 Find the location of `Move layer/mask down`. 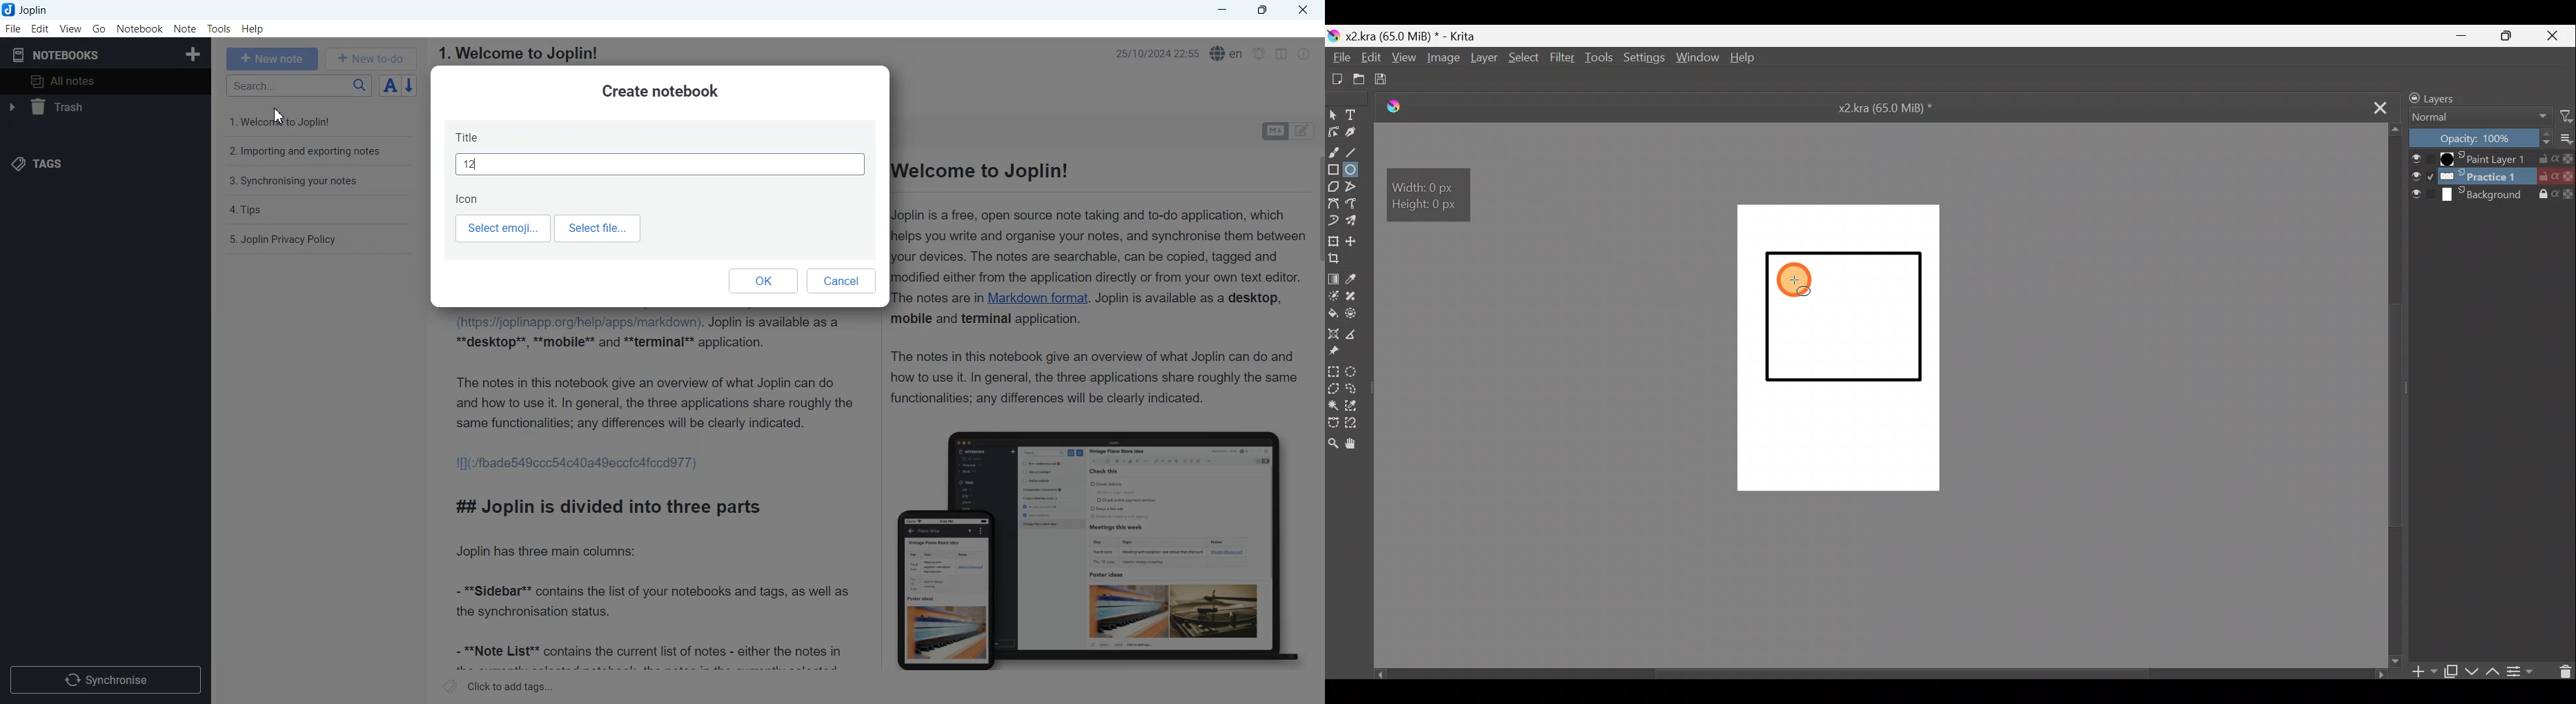

Move layer/mask down is located at coordinates (2472, 667).